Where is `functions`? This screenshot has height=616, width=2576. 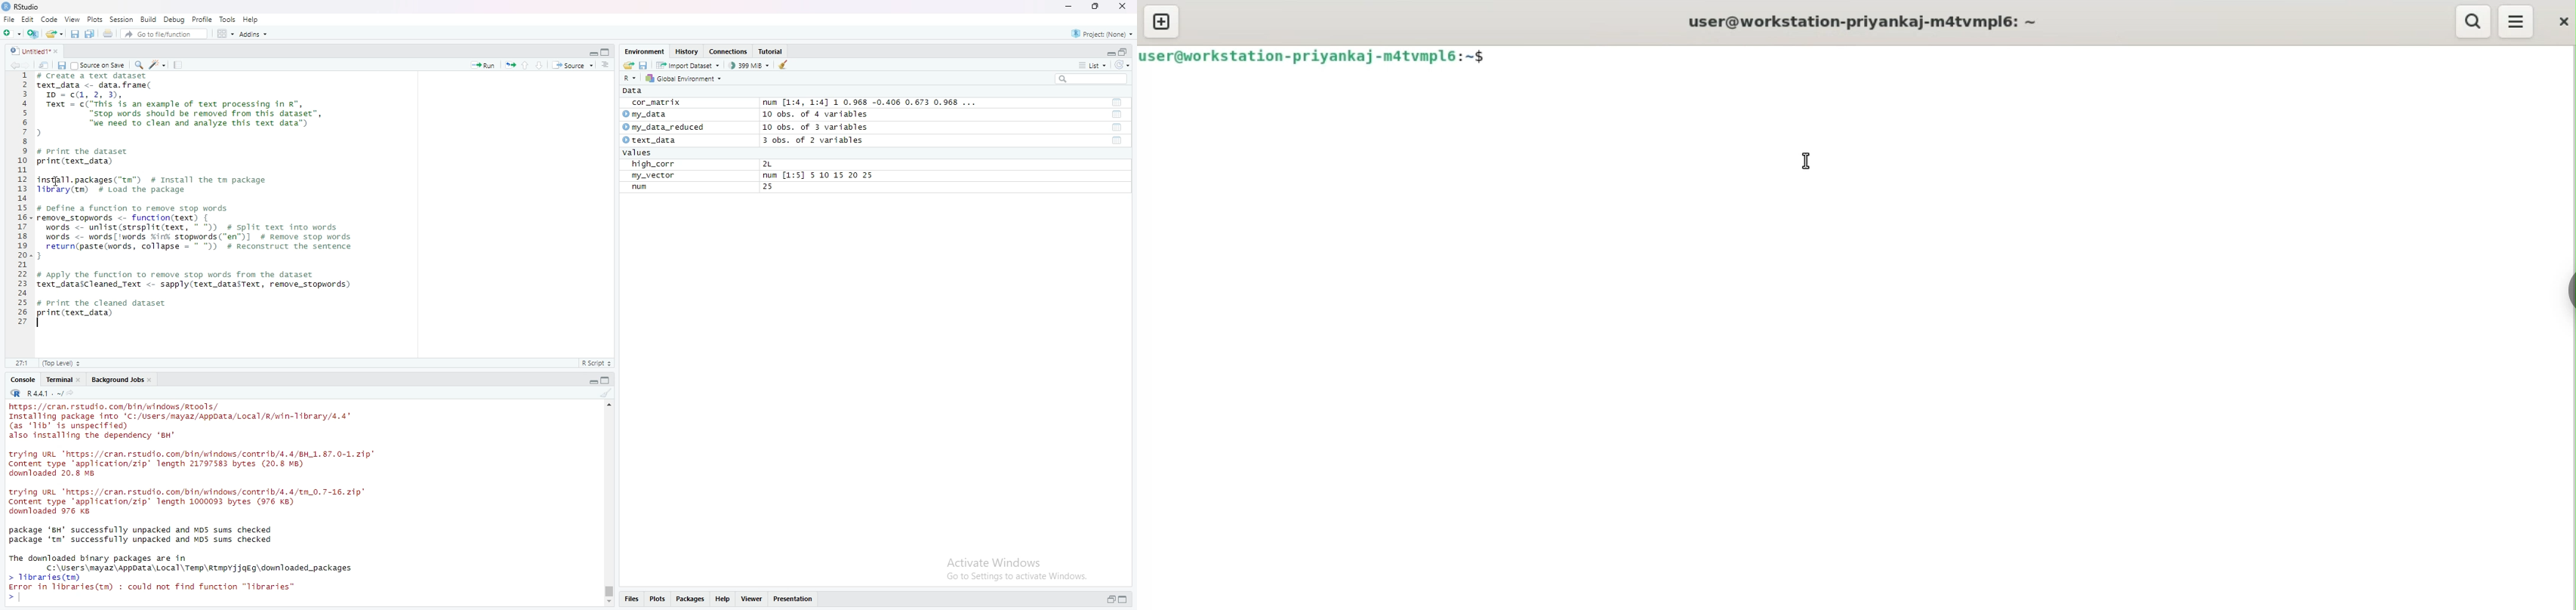 functions is located at coordinates (1118, 141).